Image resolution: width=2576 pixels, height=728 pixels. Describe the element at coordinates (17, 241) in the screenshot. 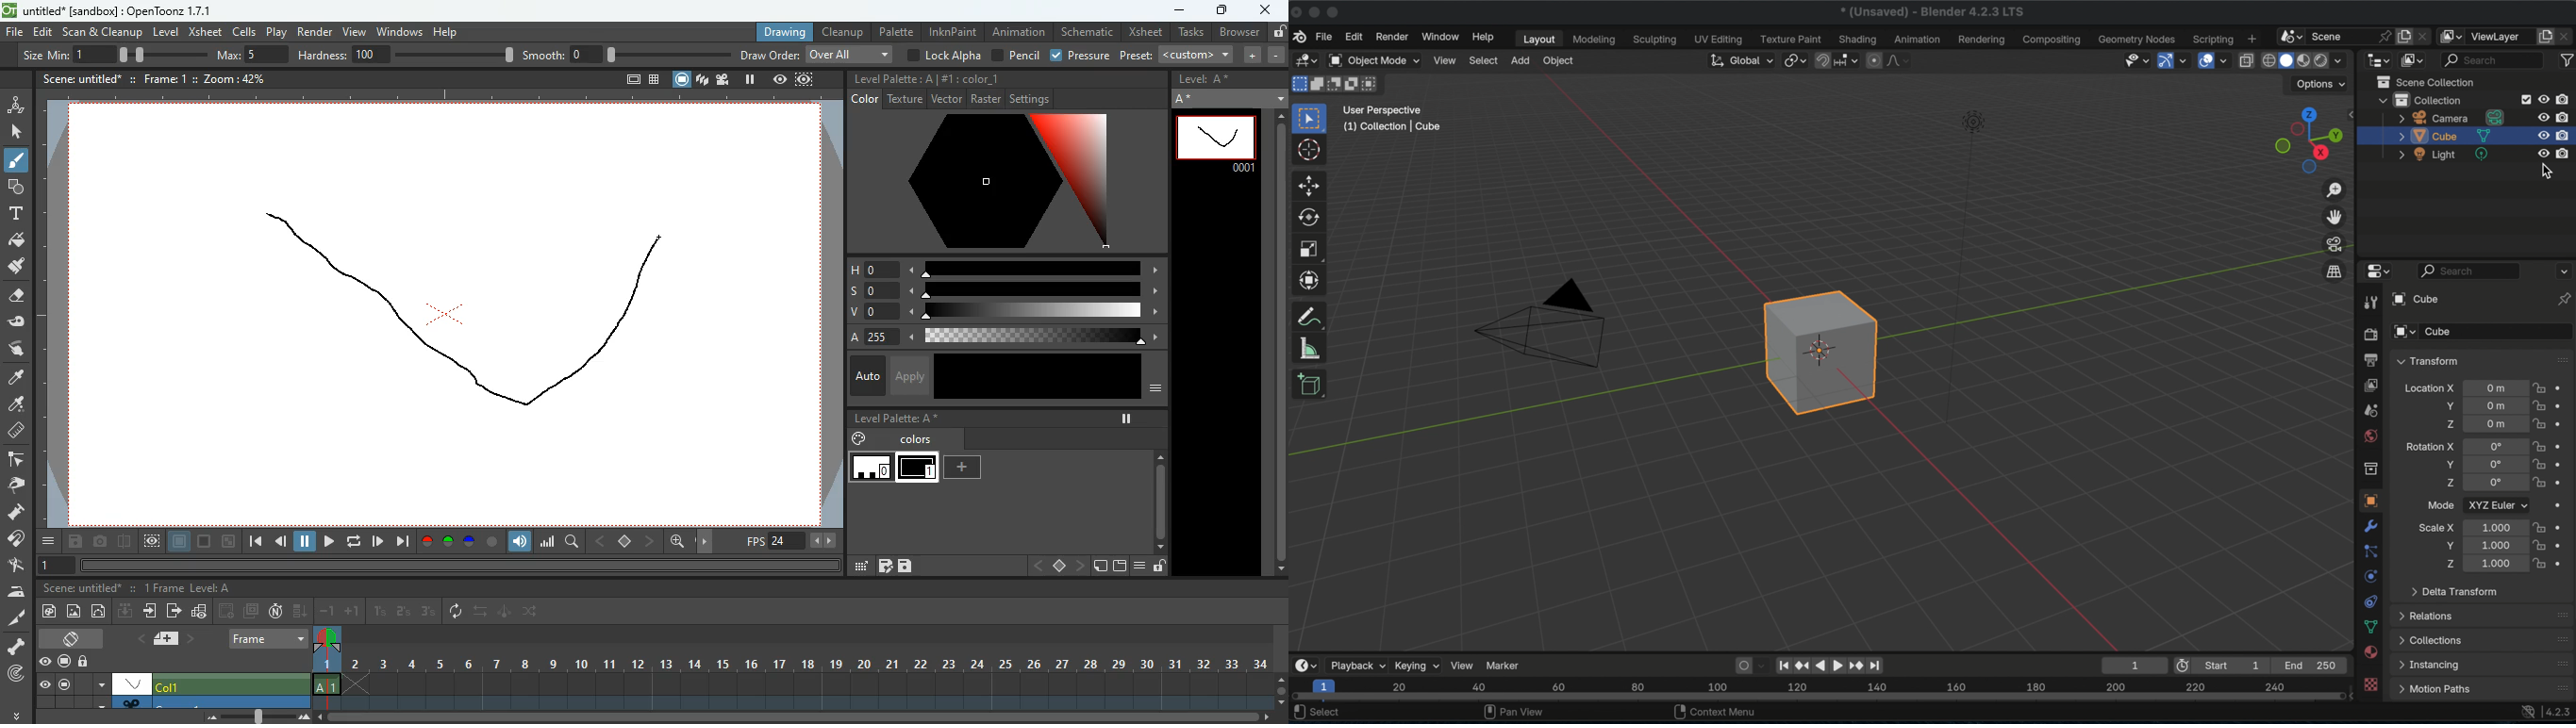

I see `fill` at that location.